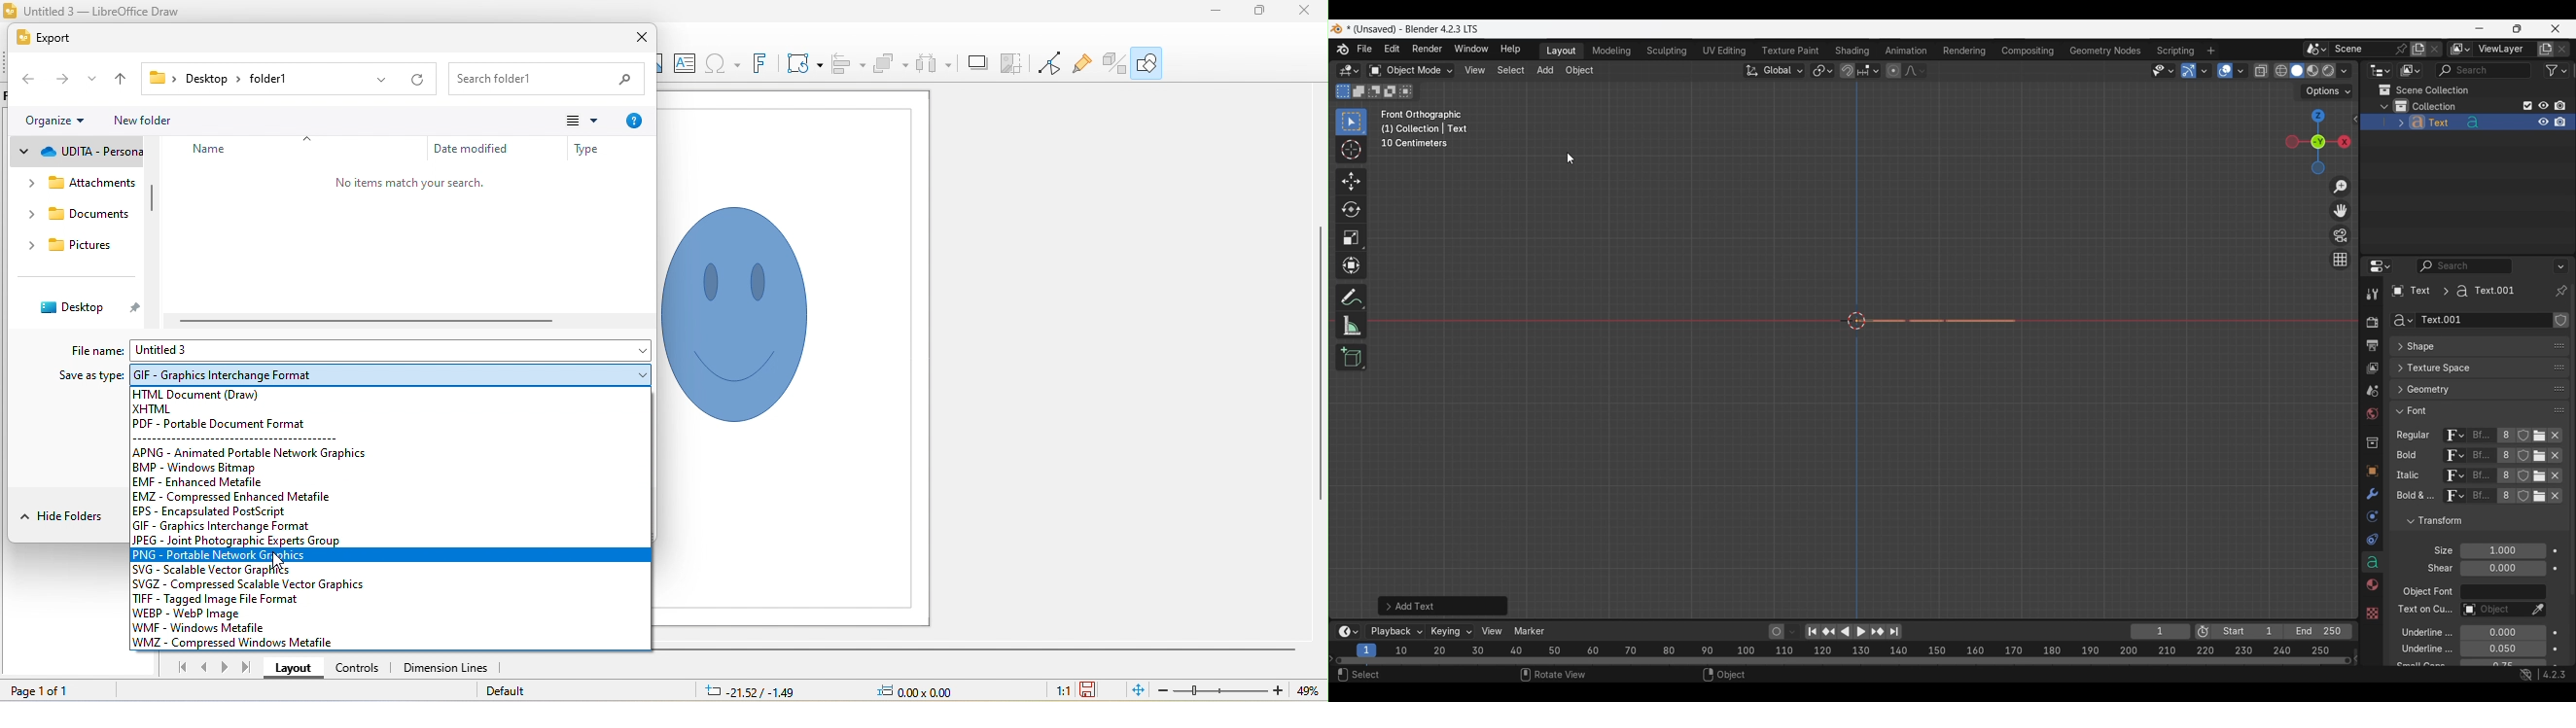 This screenshot has height=728, width=2576. What do you see at coordinates (2380, 266) in the screenshot?
I see `Editor type` at bounding box center [2380, 266].